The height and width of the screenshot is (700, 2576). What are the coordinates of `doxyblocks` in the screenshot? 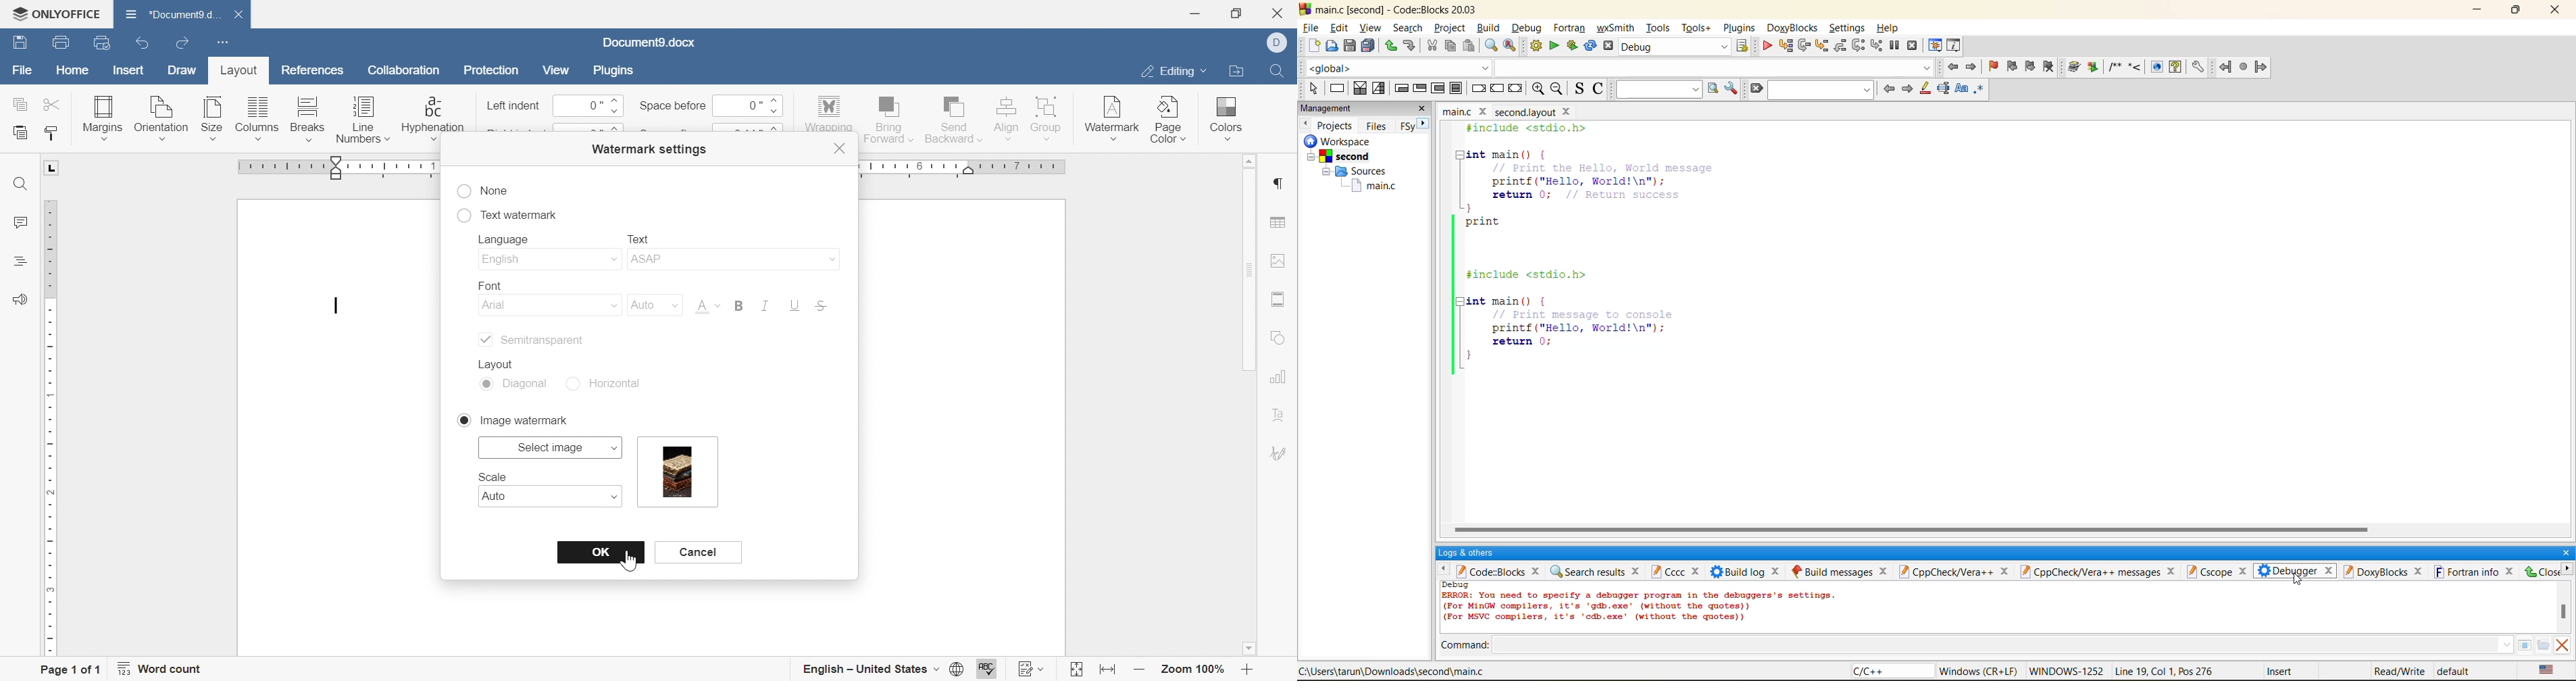 It's located at (2136, 68).